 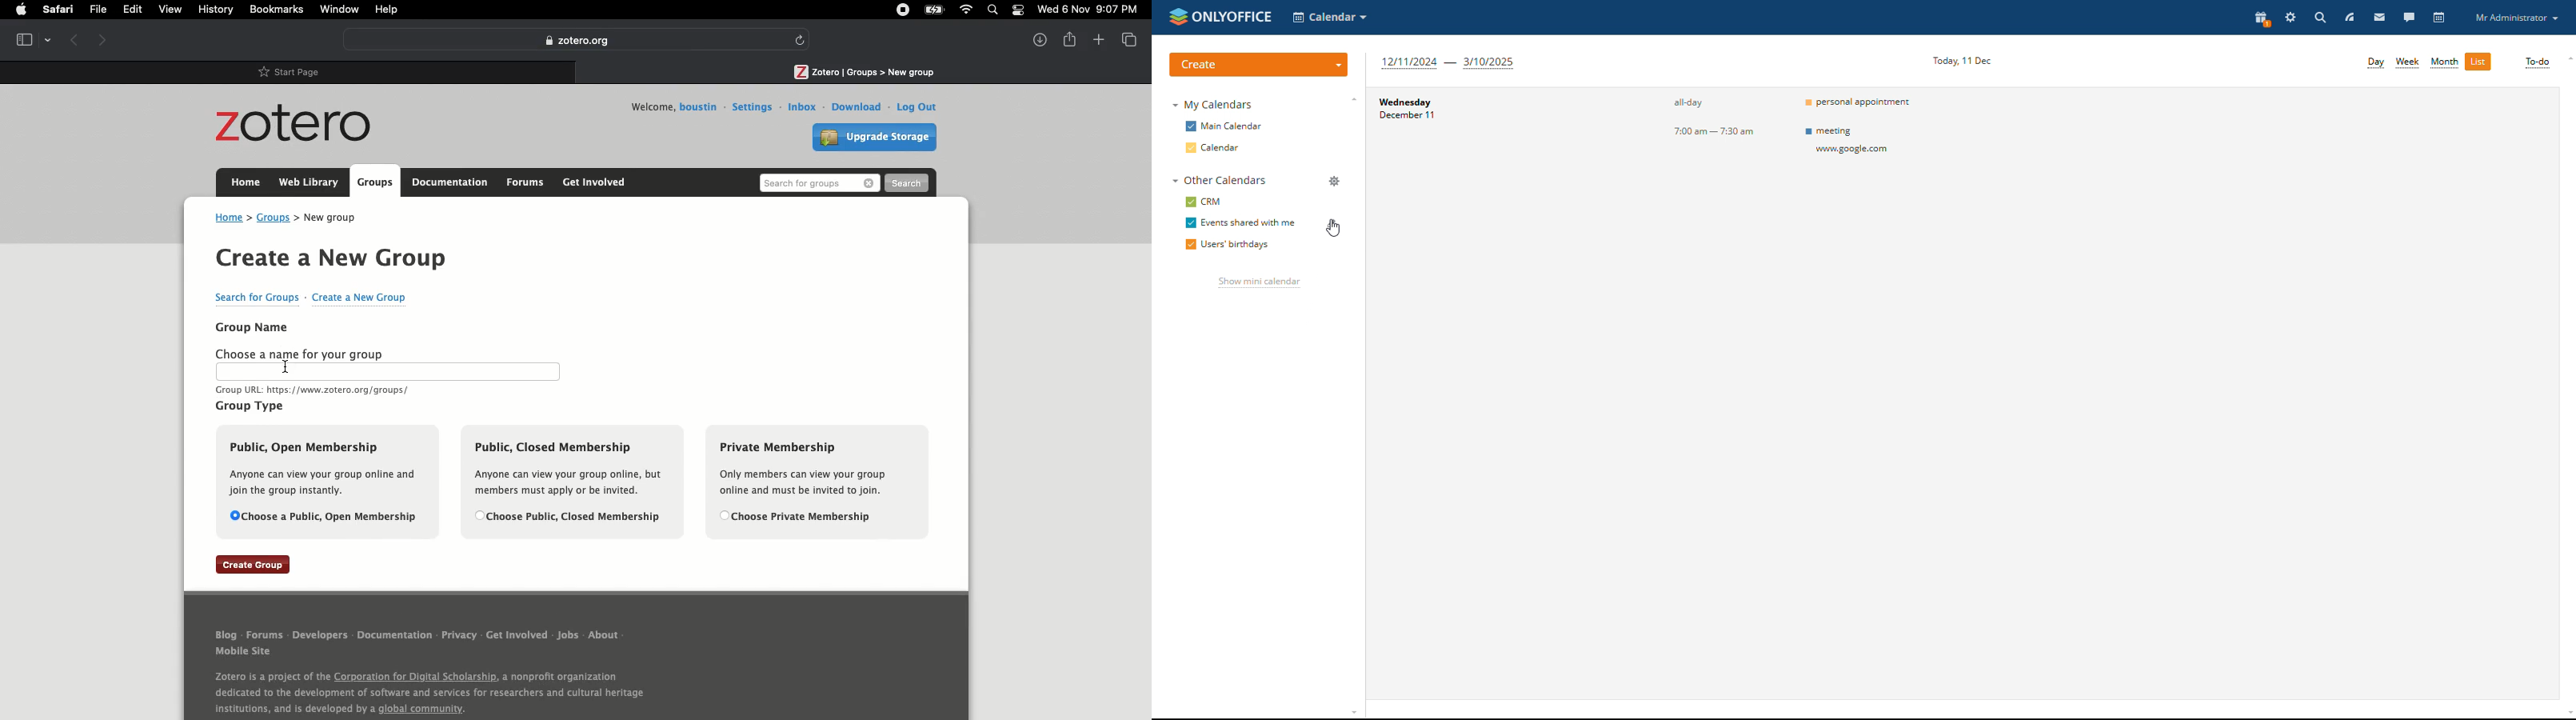 I want to click on Zotero, so click(x=576, y=40).